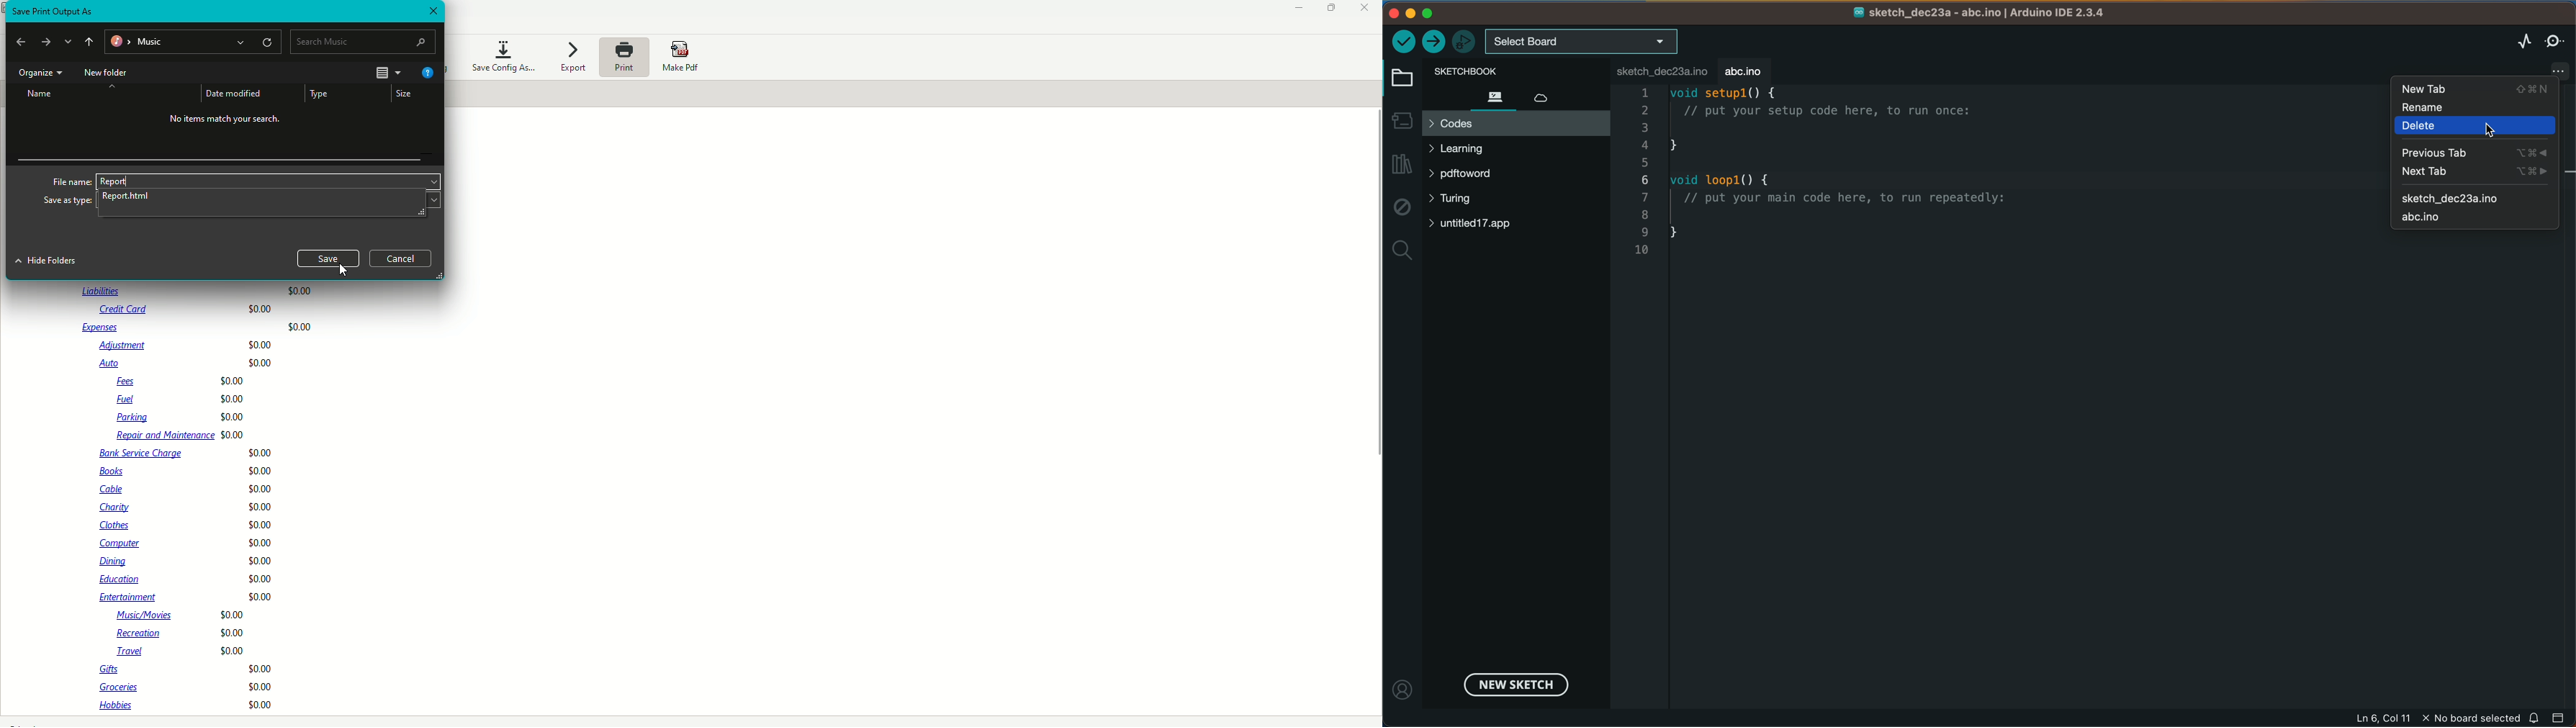  Describe the element at coordinates (55, 43) in the screenshot. I see `Navigation` at that location.